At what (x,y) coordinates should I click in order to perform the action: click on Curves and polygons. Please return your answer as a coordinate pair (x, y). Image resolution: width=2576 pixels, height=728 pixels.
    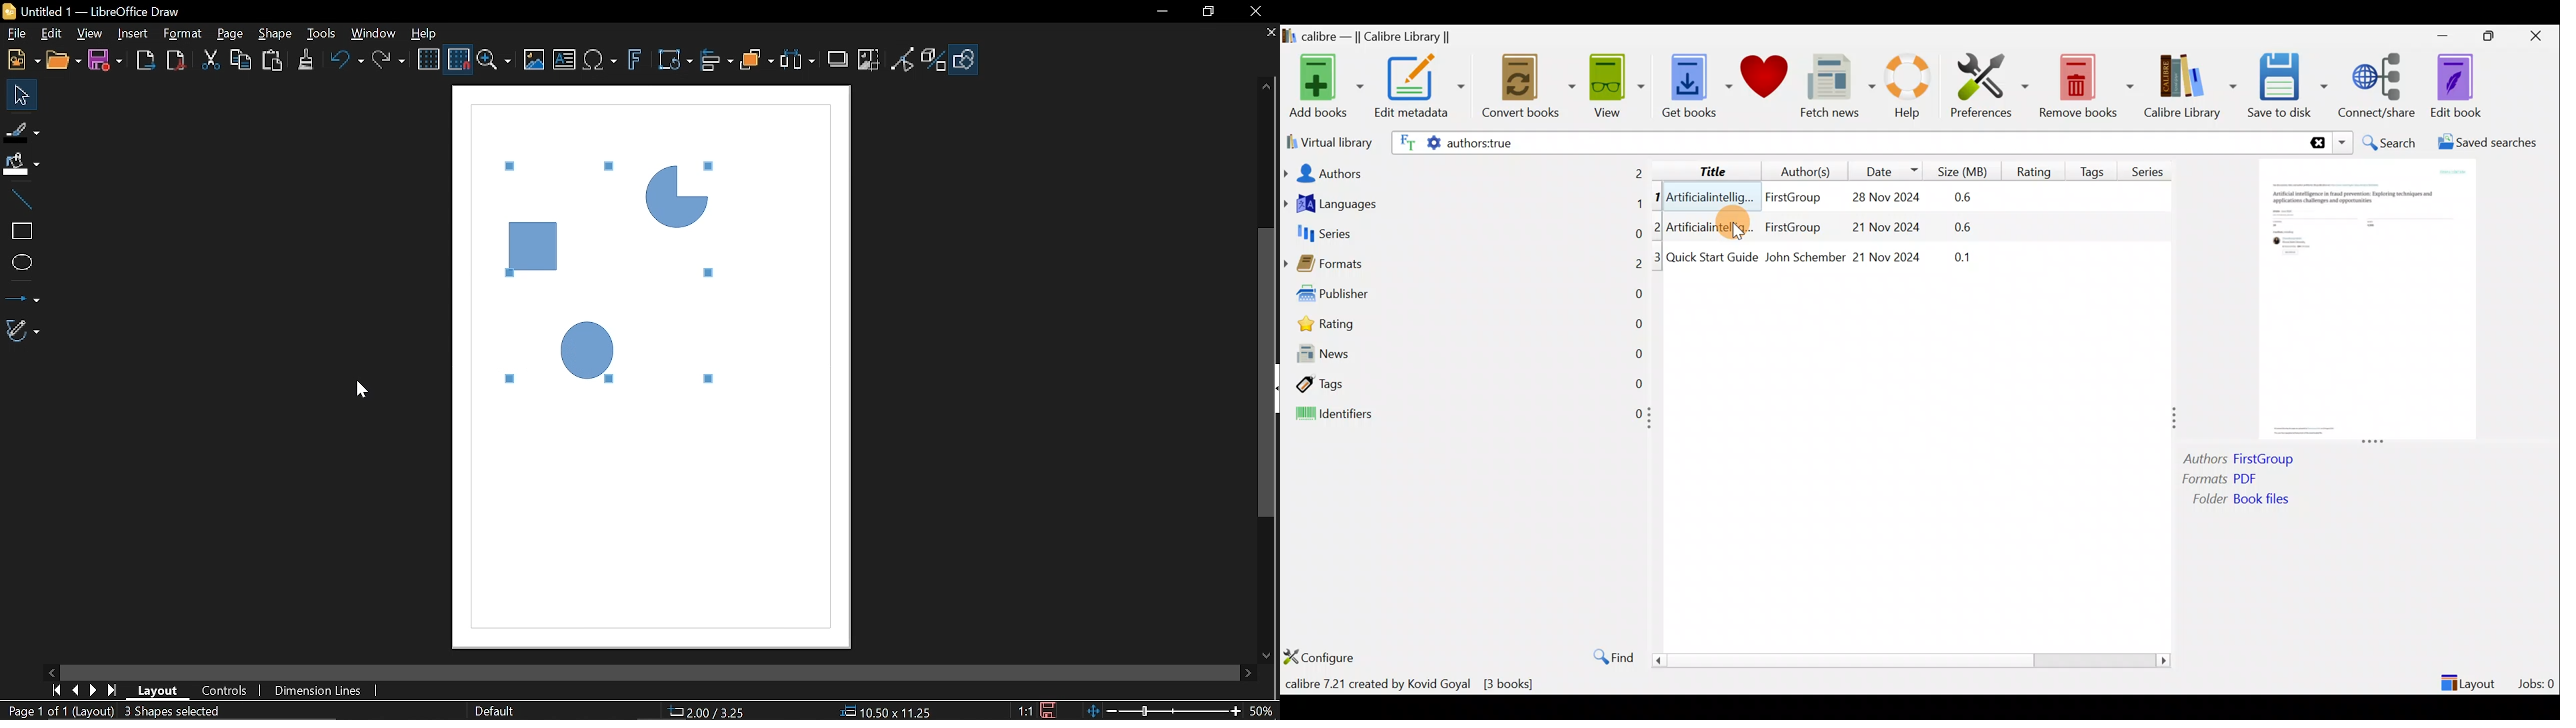
    Looking at the image, I should click on (22, 331).